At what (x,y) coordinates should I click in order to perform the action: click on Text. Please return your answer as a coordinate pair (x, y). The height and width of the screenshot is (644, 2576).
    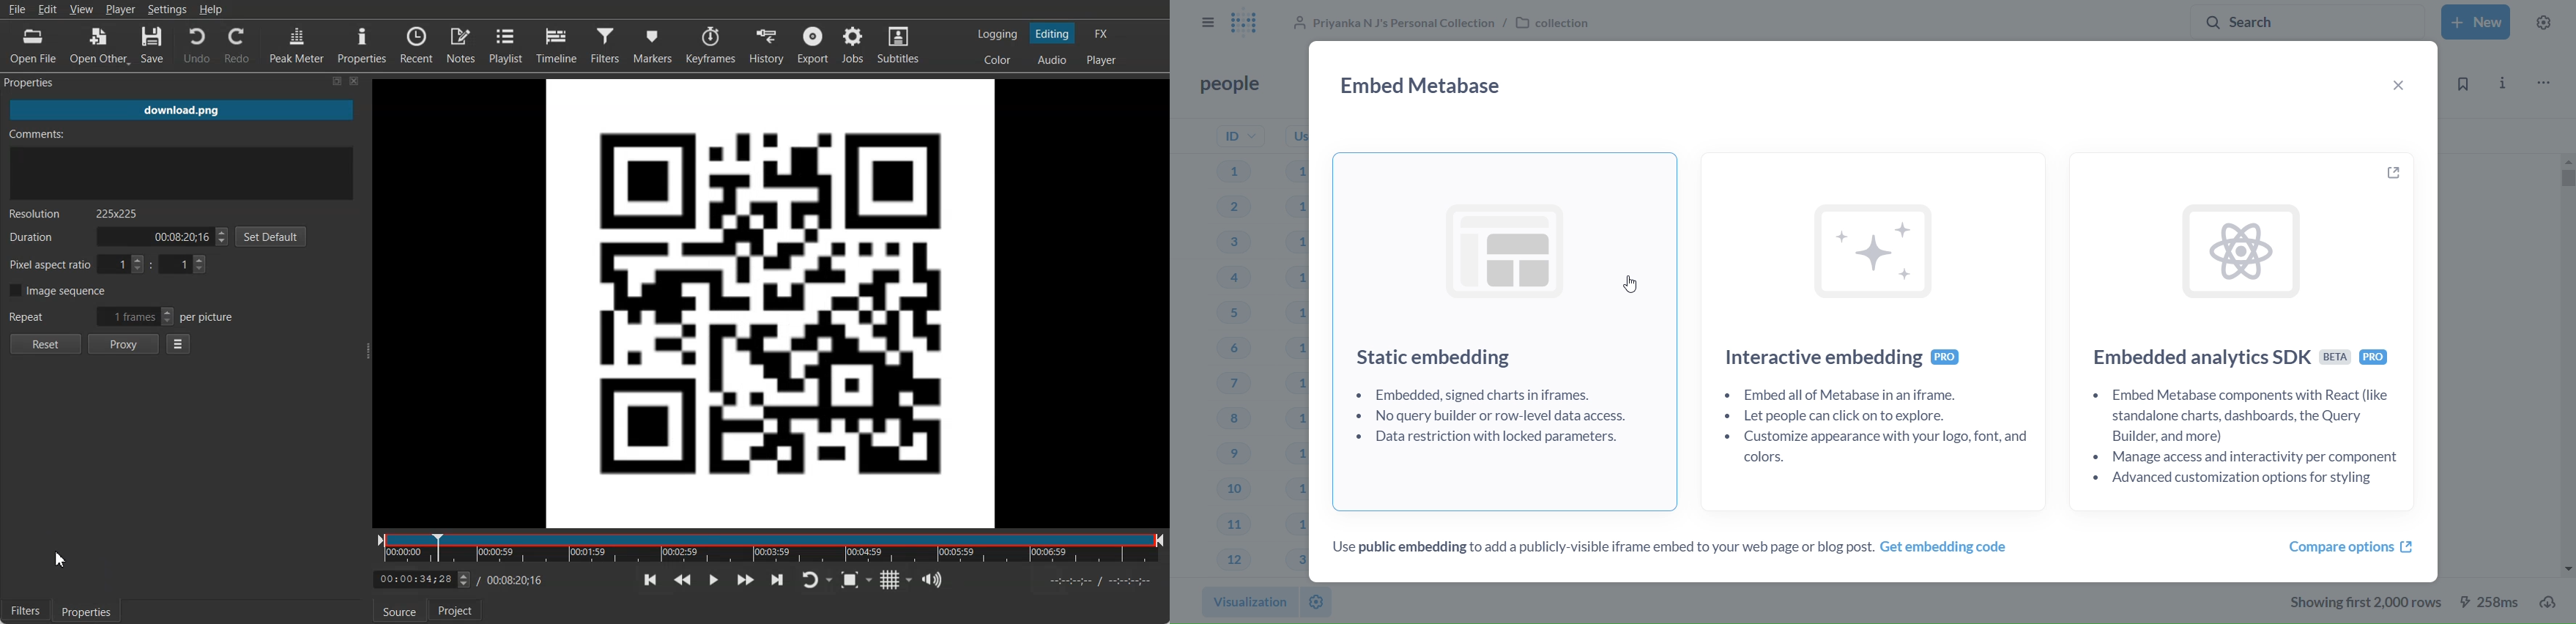
    Looking at the image, I should click on (74, 213).